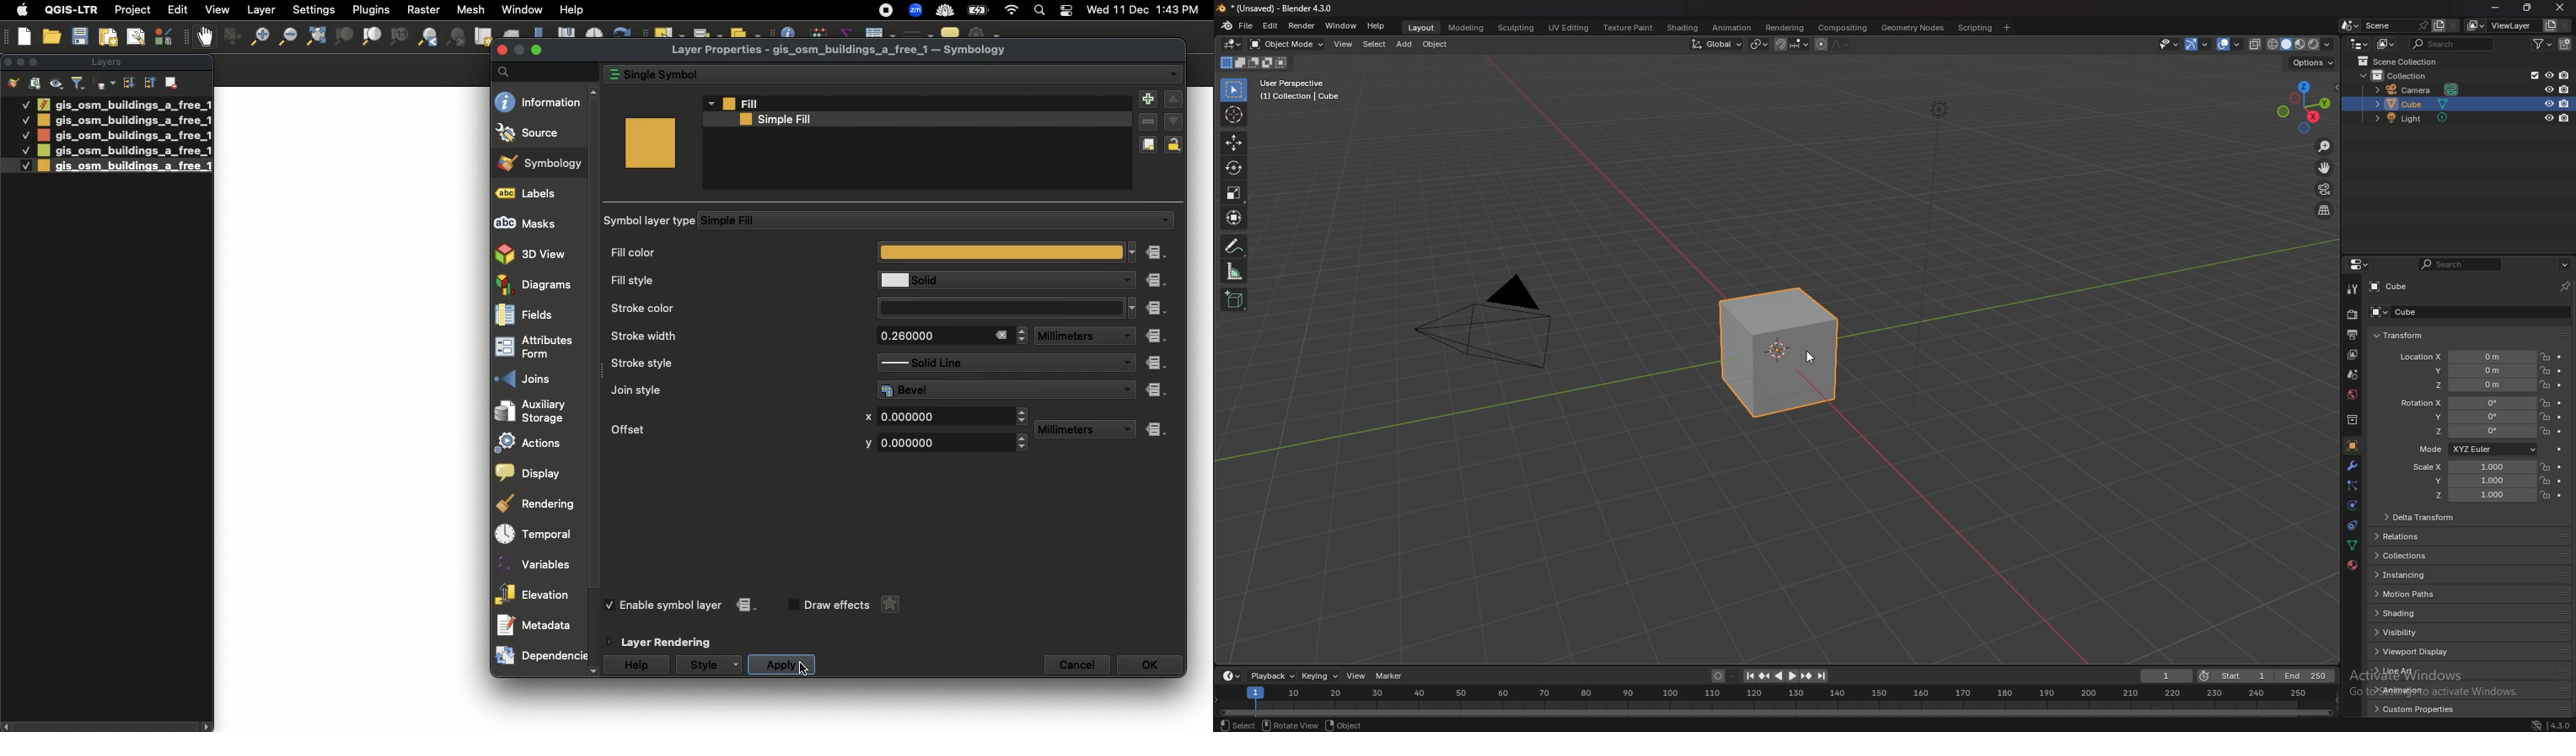 The image size is (2576, 756). Describe the element at coordinates (940, 443) in the screenshot. I see ` 0.000000` at that location.